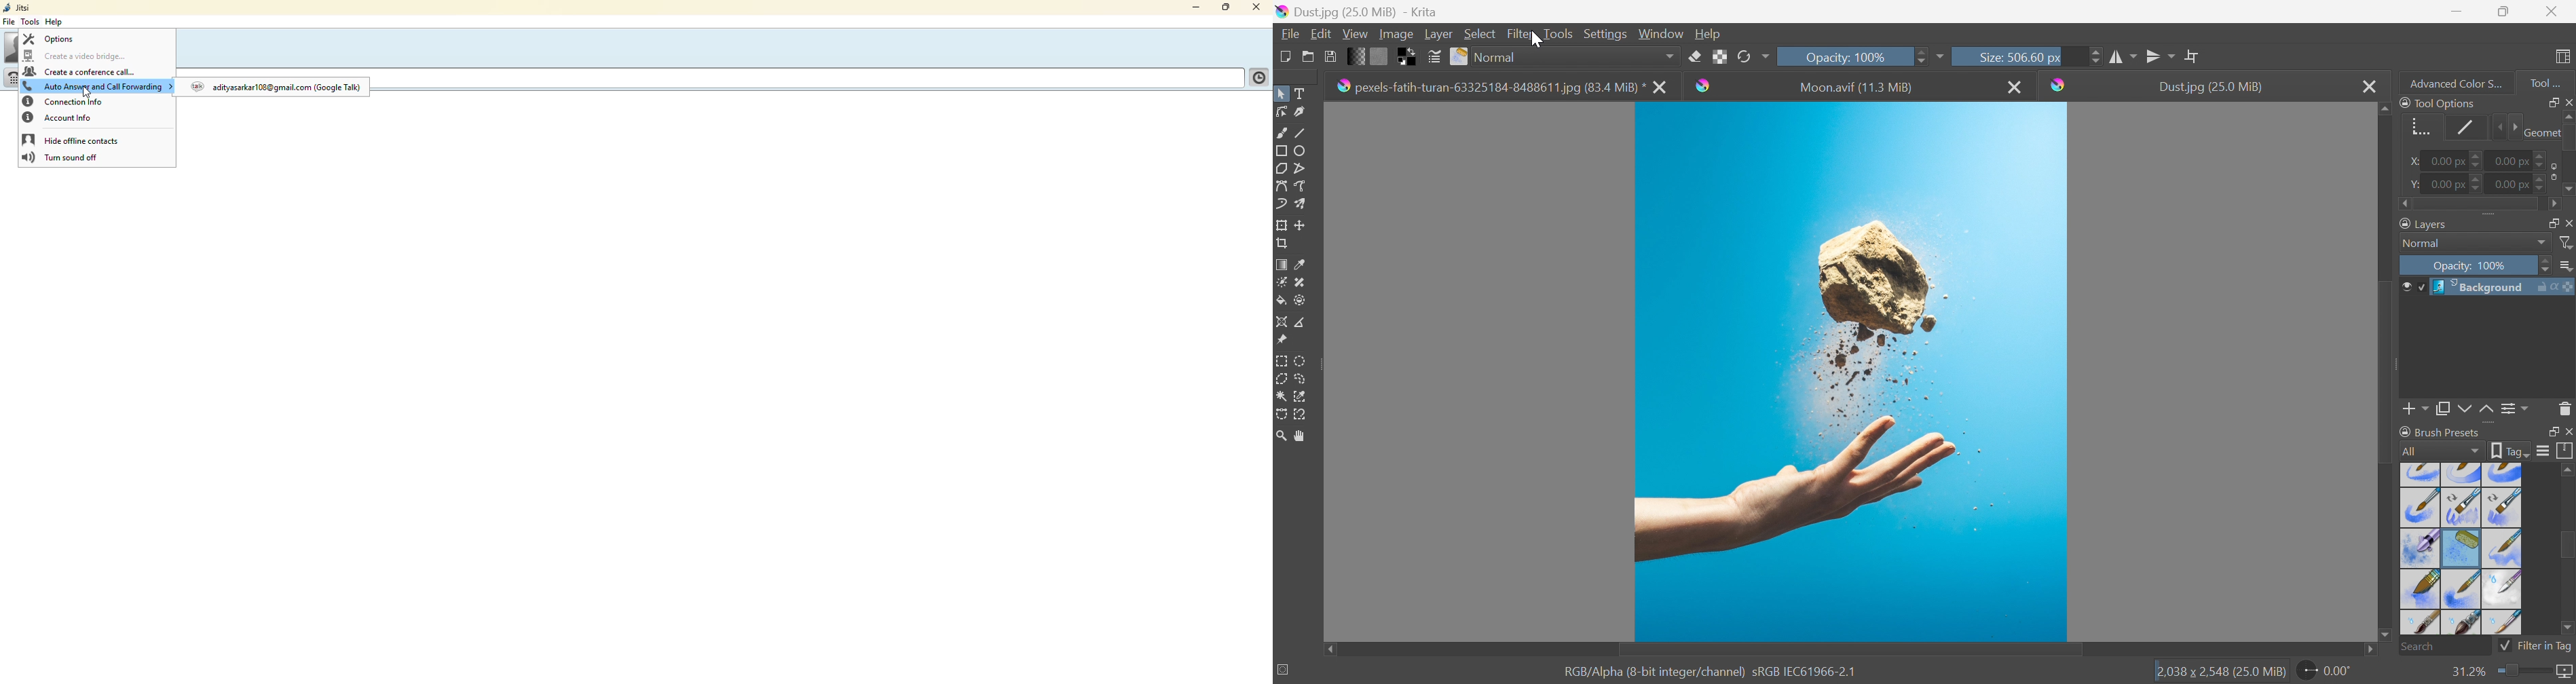 This screenshot has height=700, width=2576. Describe the element at coordinates (2568, 432) in the screenshot. I see `Close` at that location.